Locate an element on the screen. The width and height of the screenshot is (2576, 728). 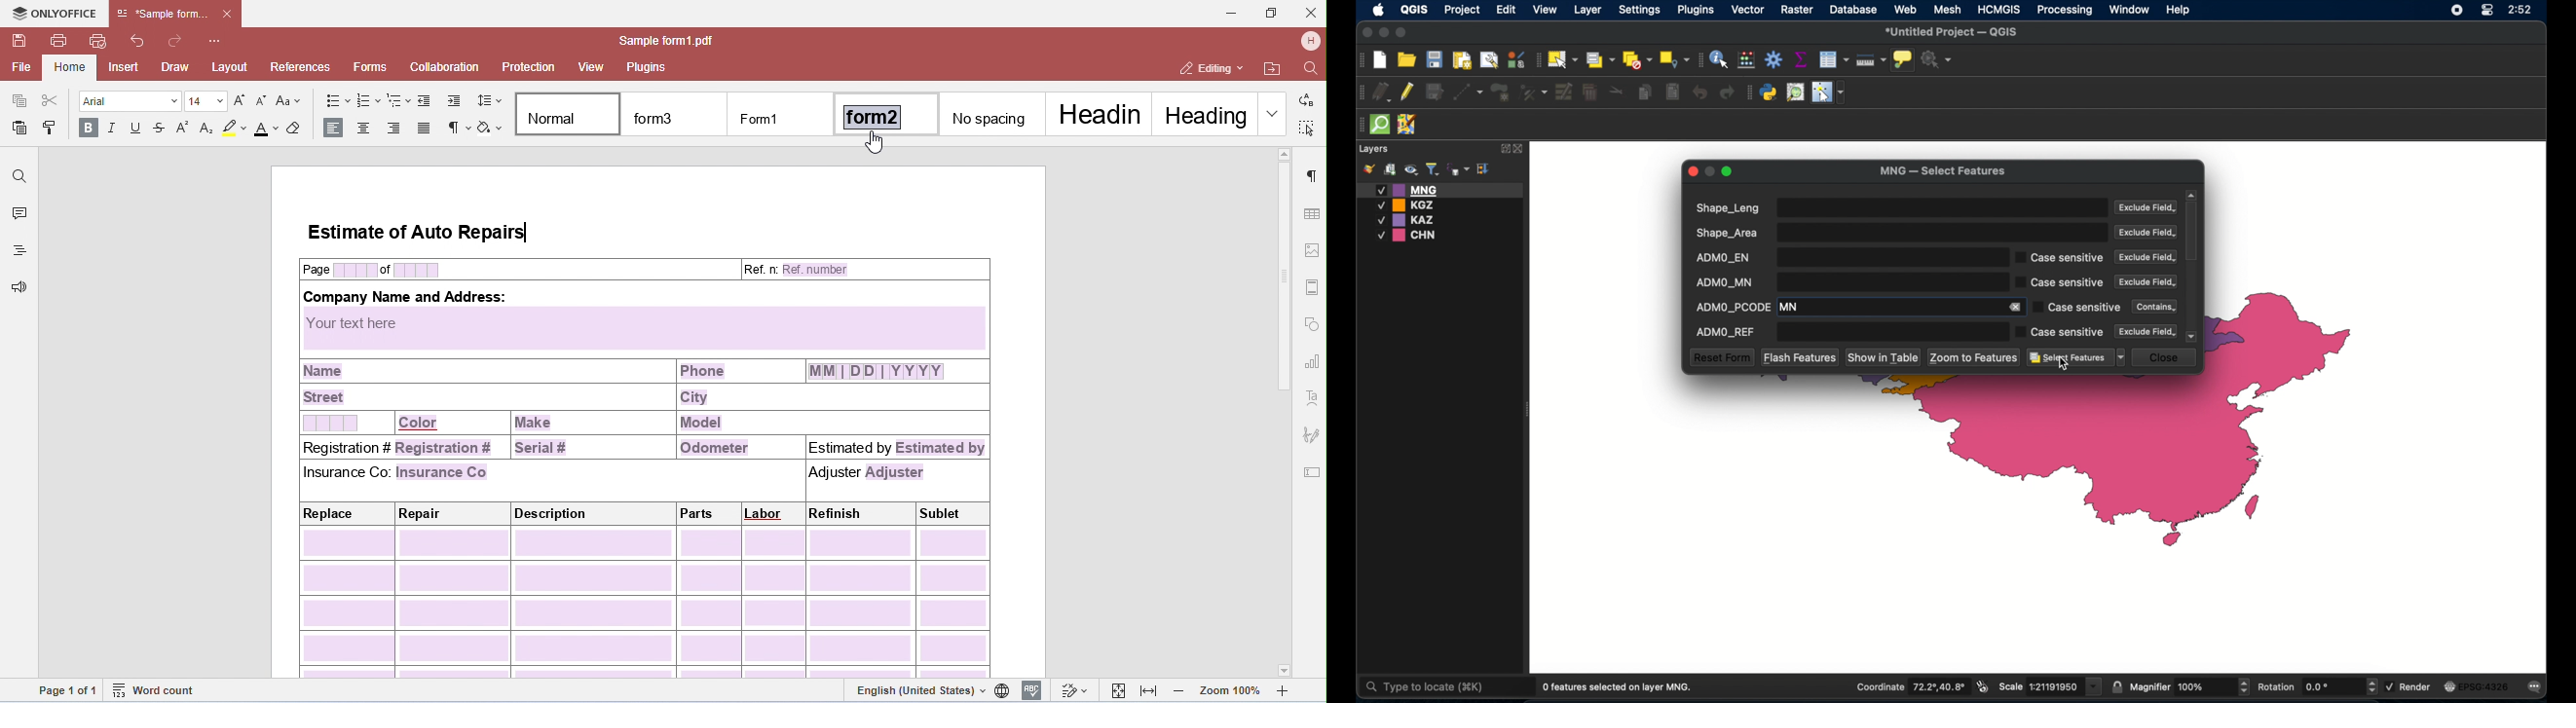
shape_area is located at coordinates (1900, 232).